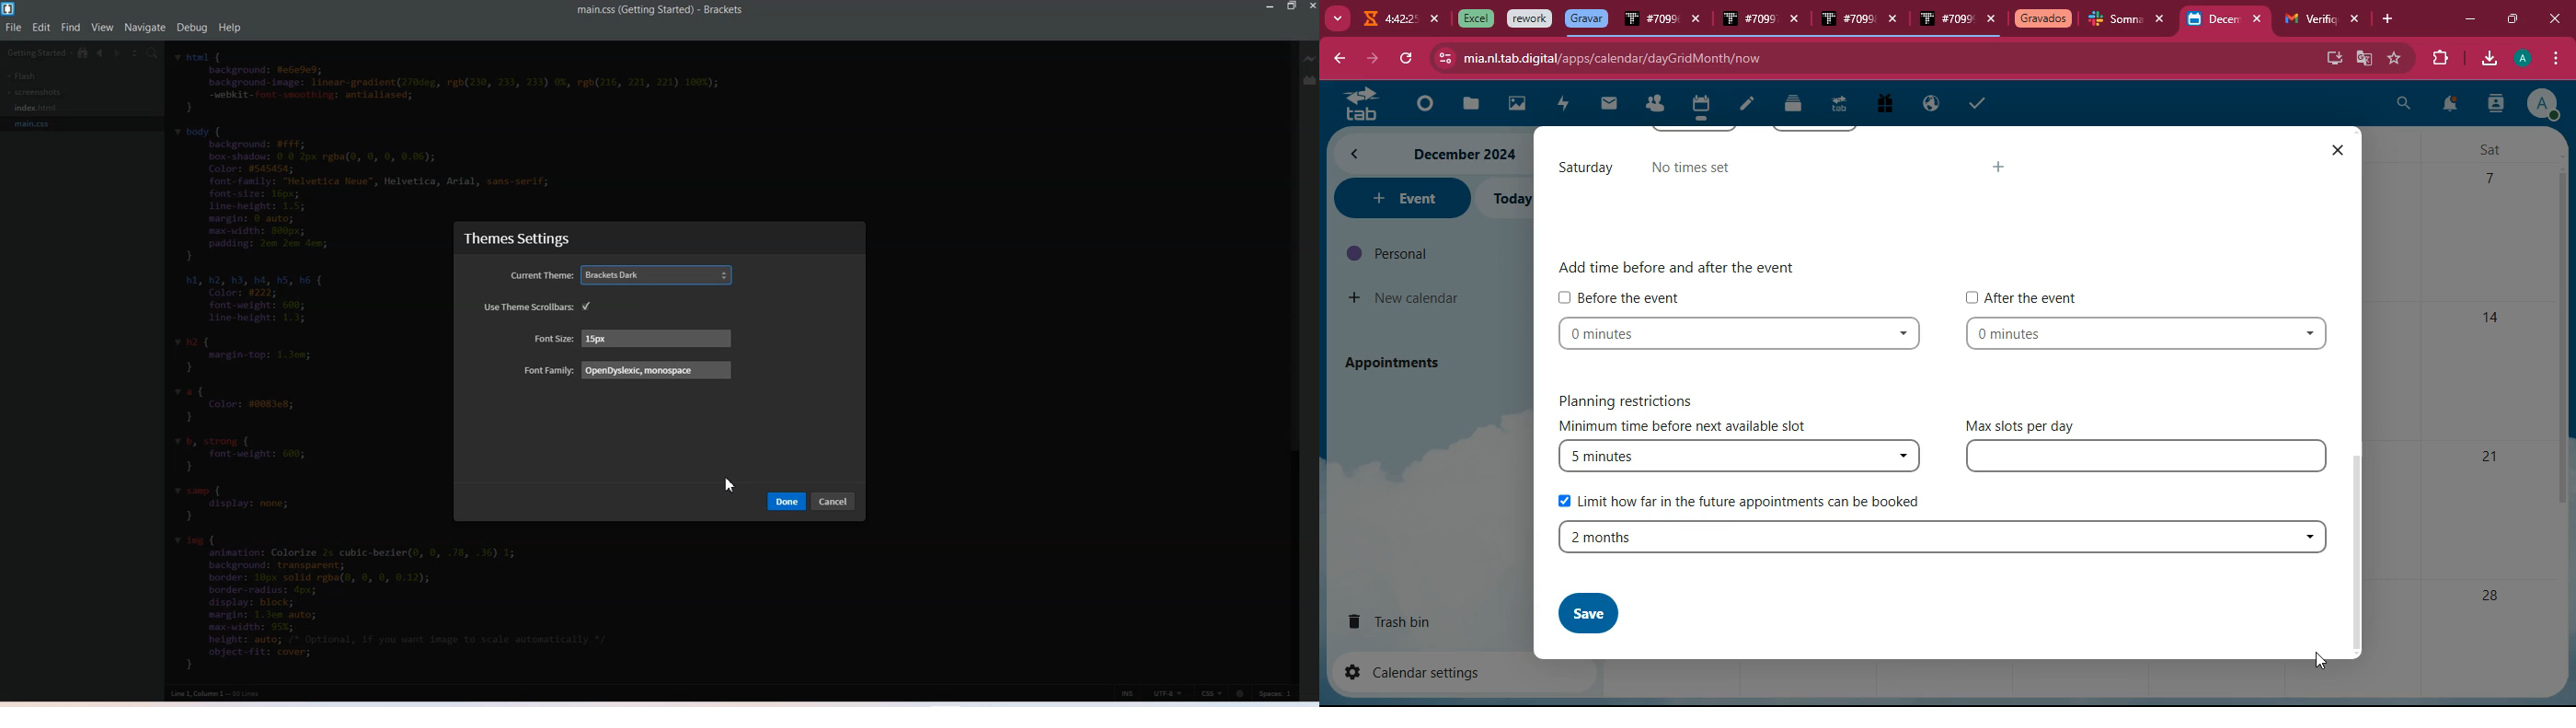 Image resolution: width=2576 pixels, height=728 pixels. What do you see at coordinates (1883, 105) in the screenshot?
I see `gift` at bounding box center [1883, 105].